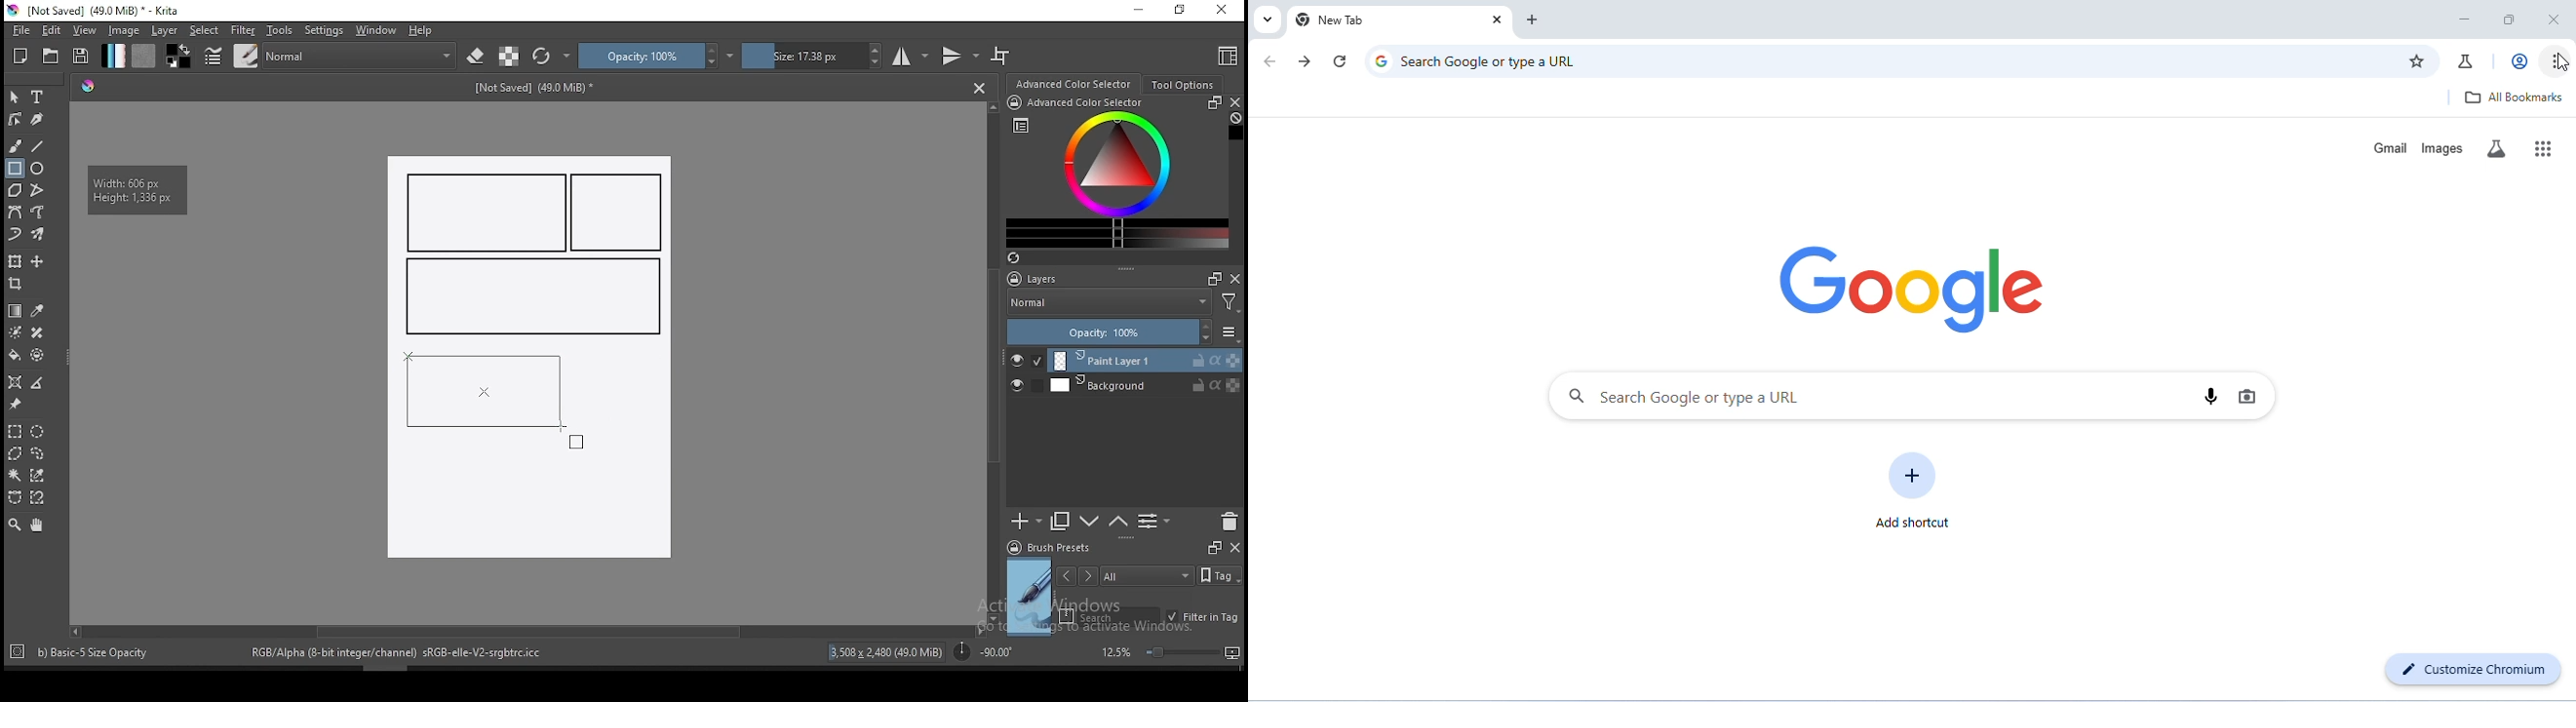  I want to click on layer, so click(1146, 361).